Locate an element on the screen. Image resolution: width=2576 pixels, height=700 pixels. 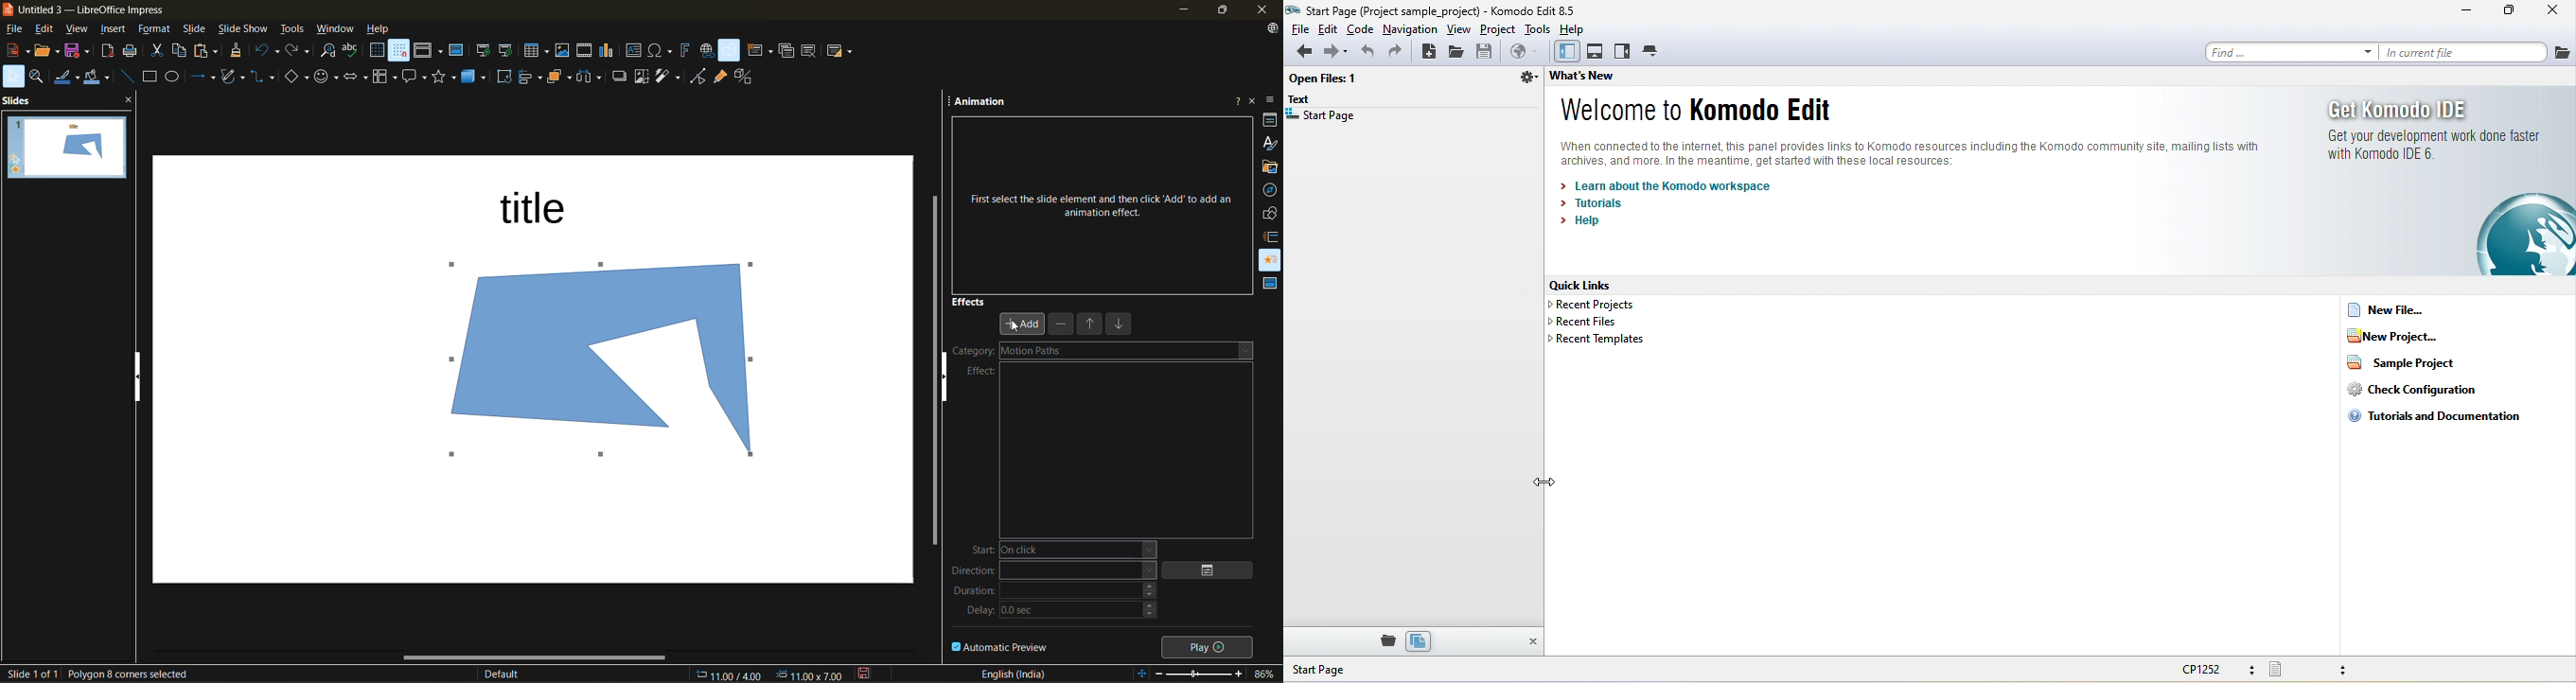
click to save is located at coordinates (863, 673).